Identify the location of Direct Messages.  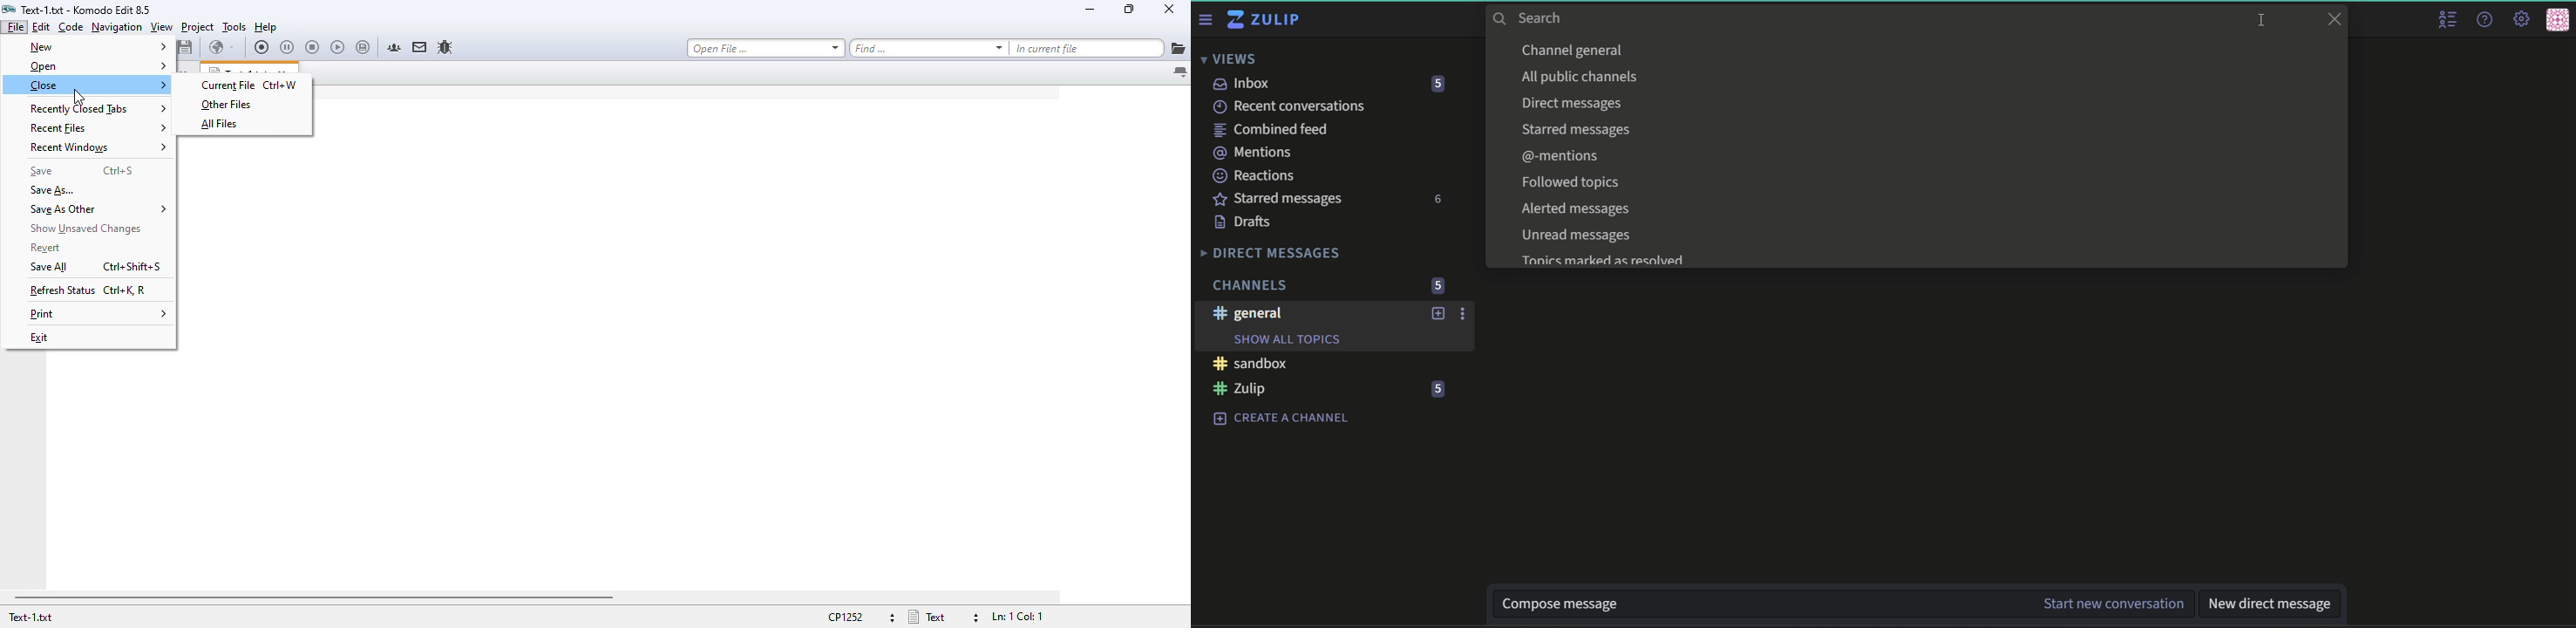
(1272, 253).